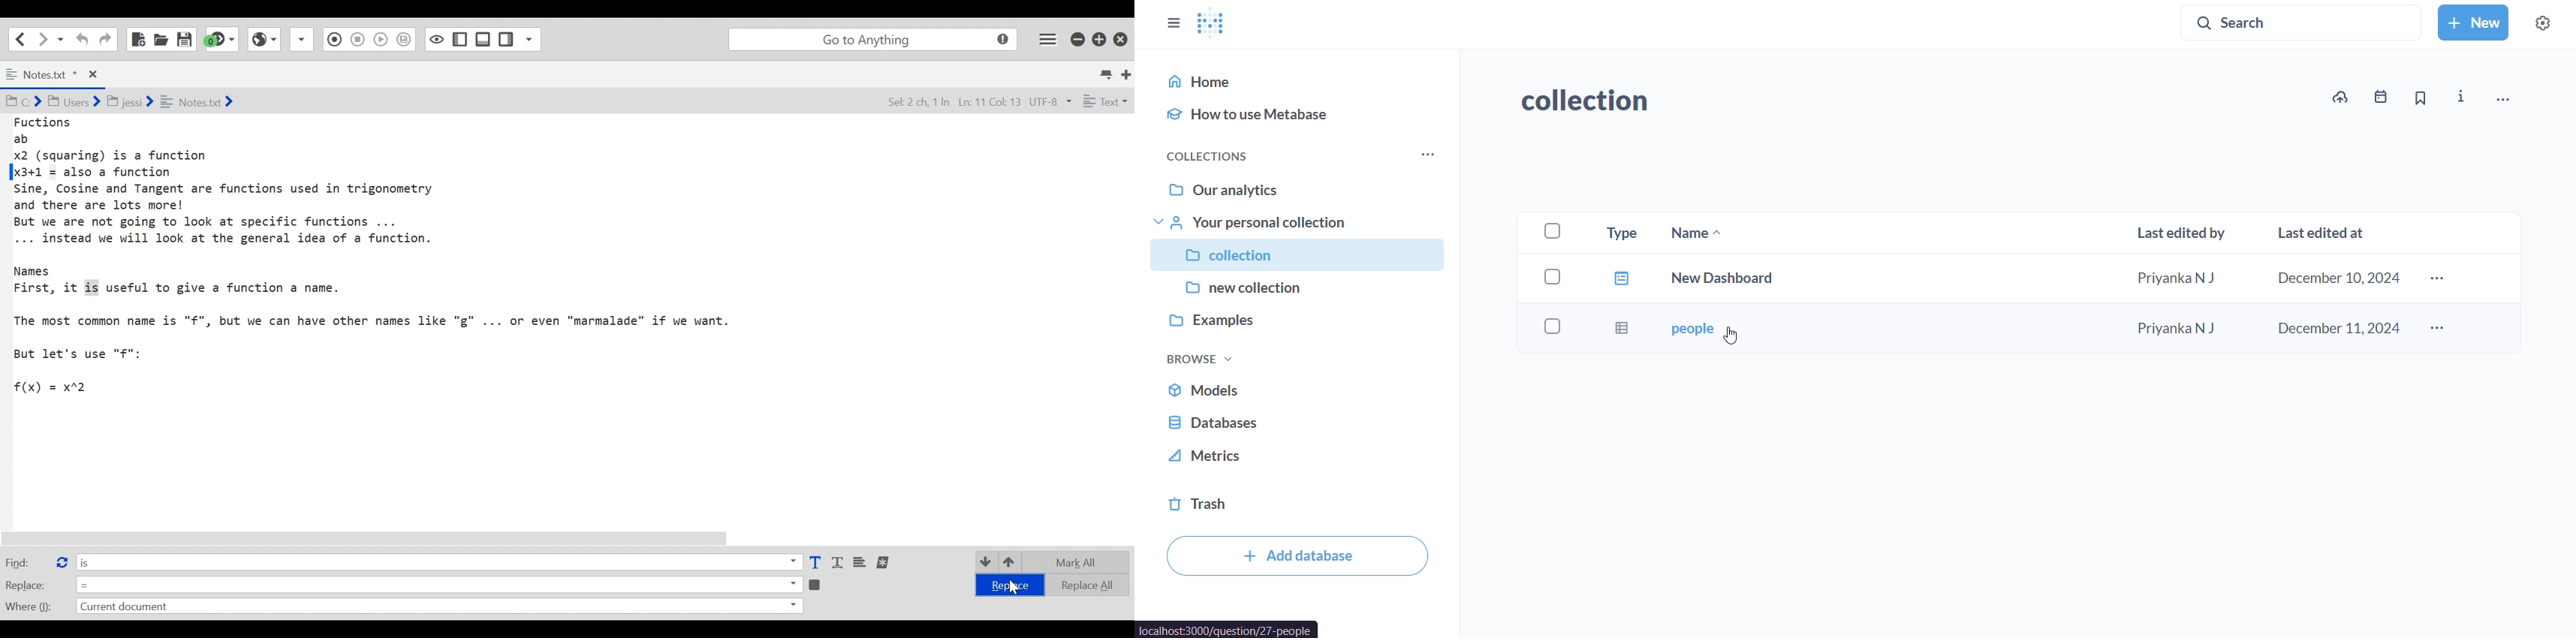 The height and width of the screenshot is (644, 2576). Describe the element at coordinates (1732, 334) in the screenshot. I see `CUrsor` at that location.